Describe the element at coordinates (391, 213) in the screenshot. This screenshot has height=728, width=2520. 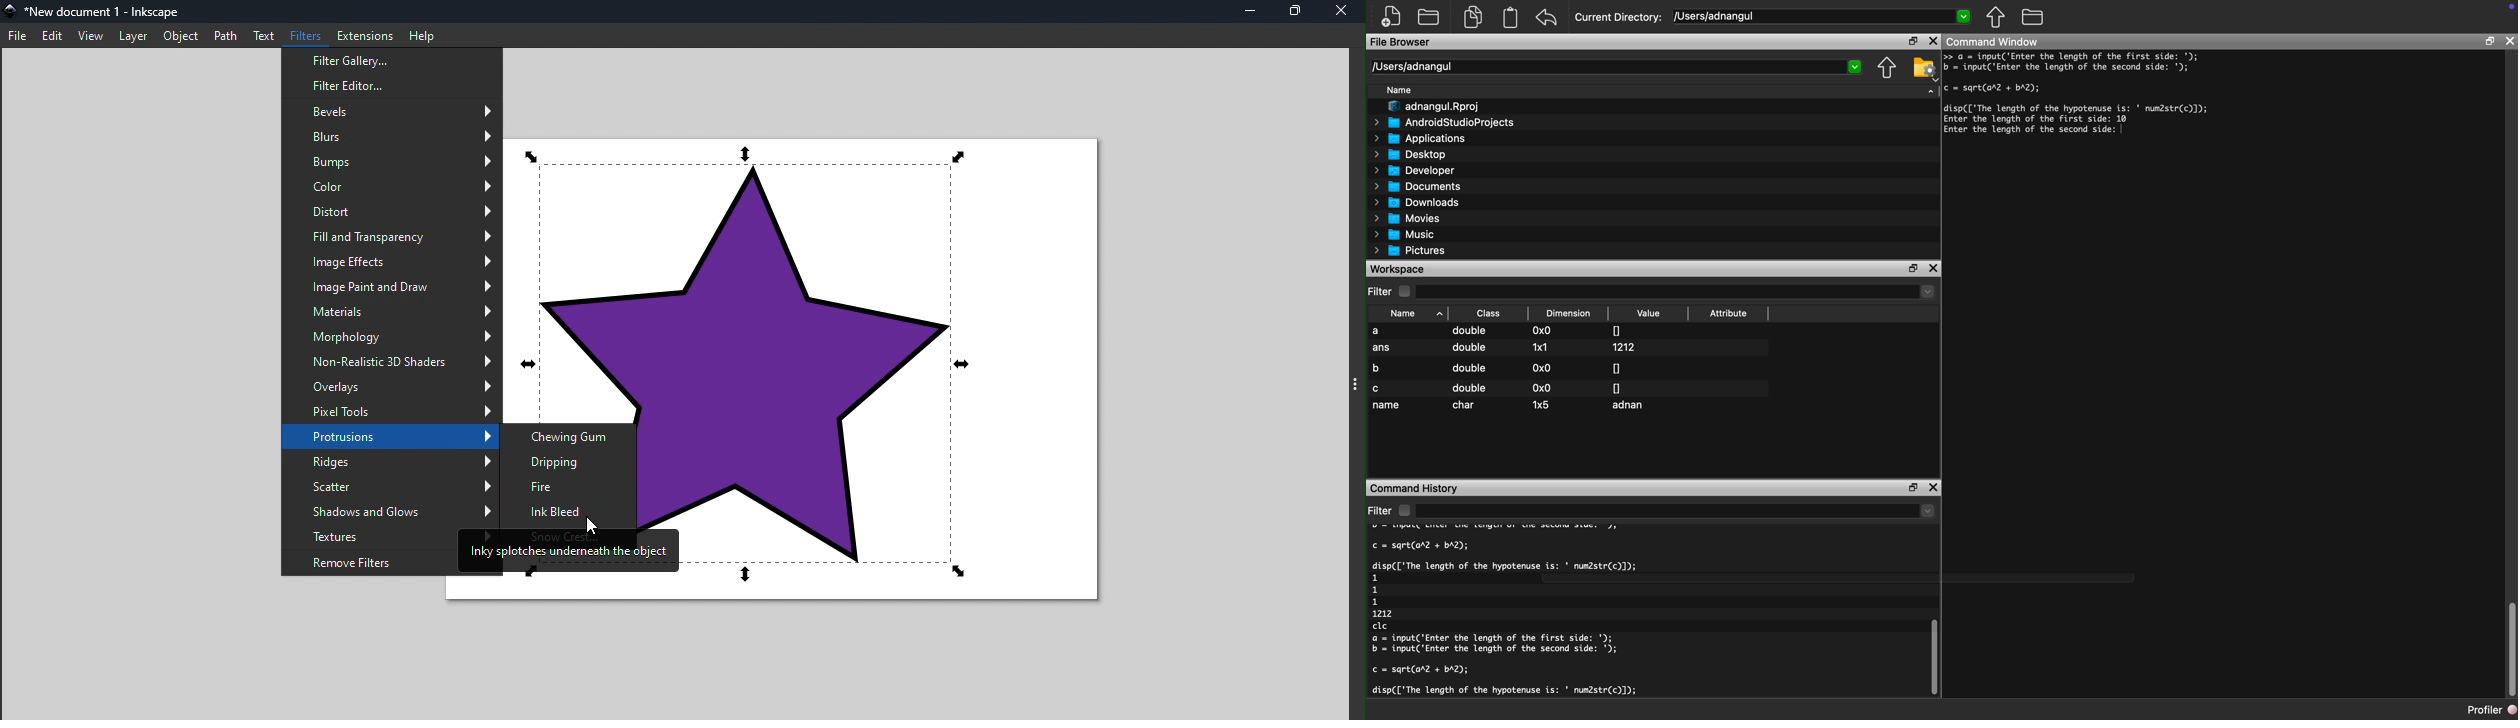
I see `Distort` at that location.